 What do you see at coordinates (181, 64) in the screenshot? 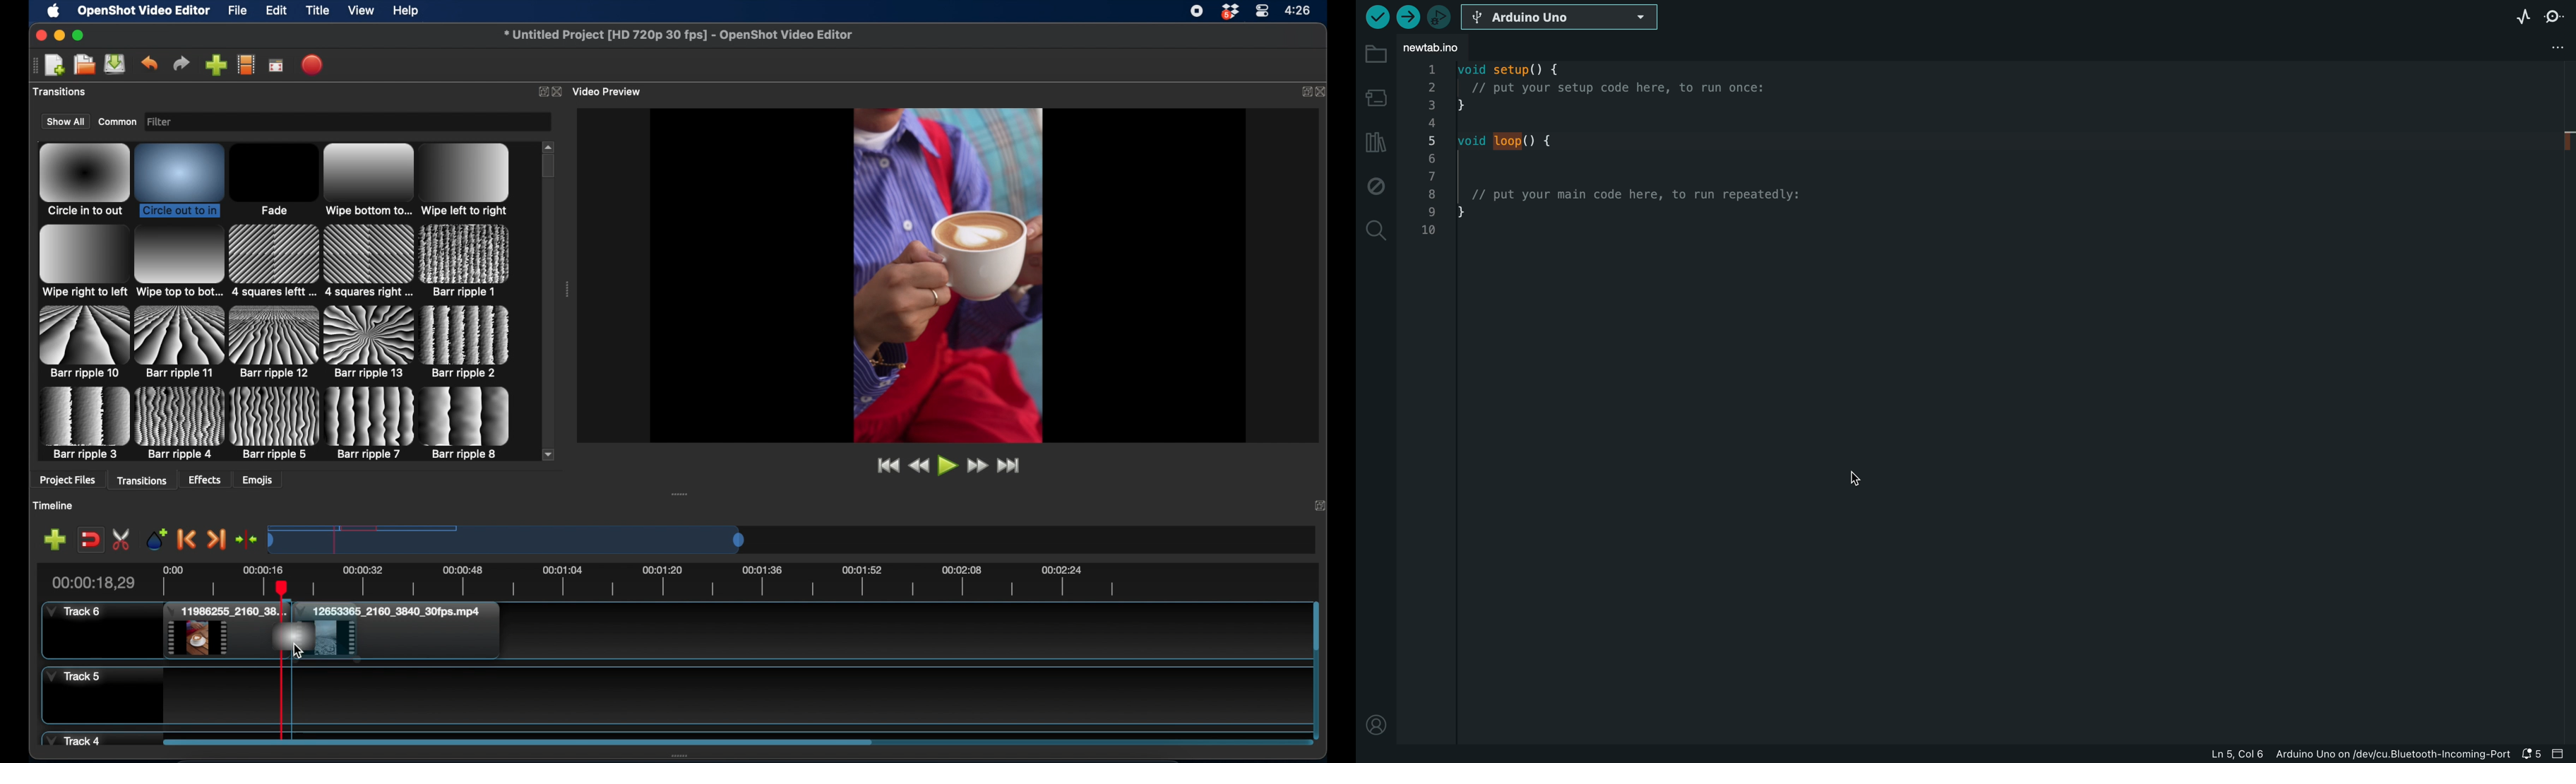
I see `redo` at bounding box center [181, 64].